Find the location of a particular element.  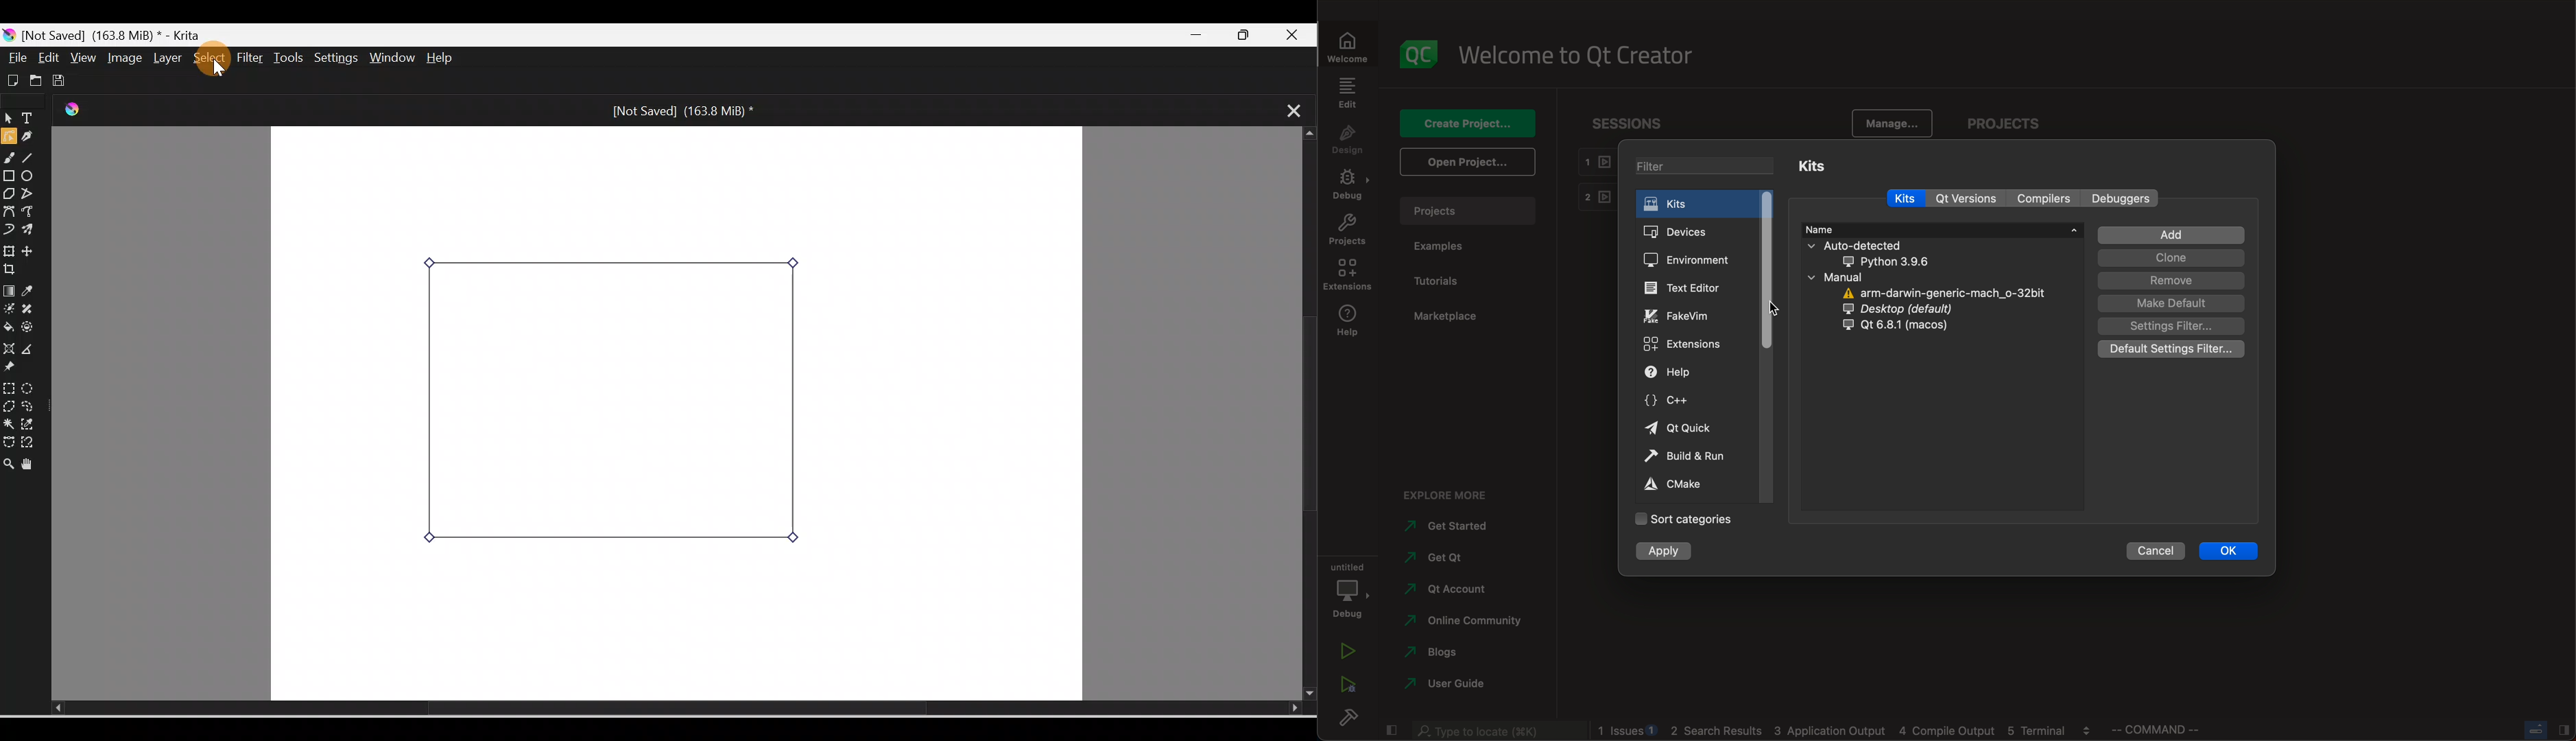

cmake is located at coordinates (1681, 482).